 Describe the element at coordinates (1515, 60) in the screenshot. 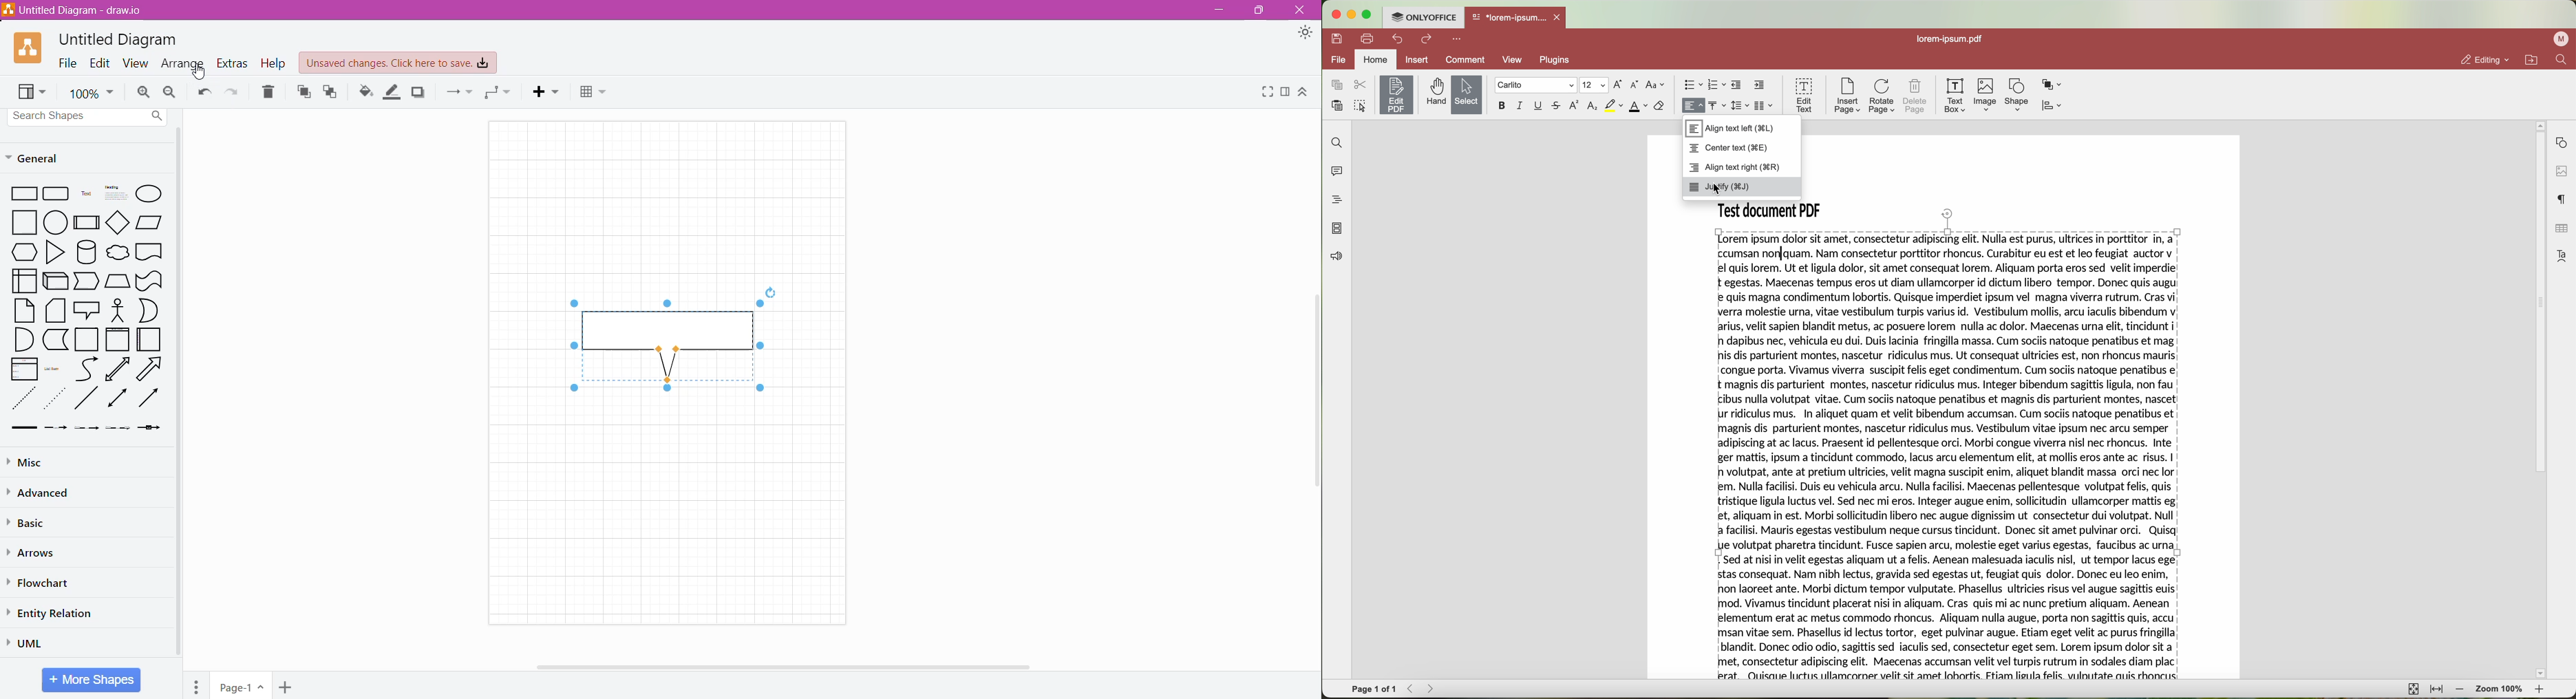

I see `View` at that location.